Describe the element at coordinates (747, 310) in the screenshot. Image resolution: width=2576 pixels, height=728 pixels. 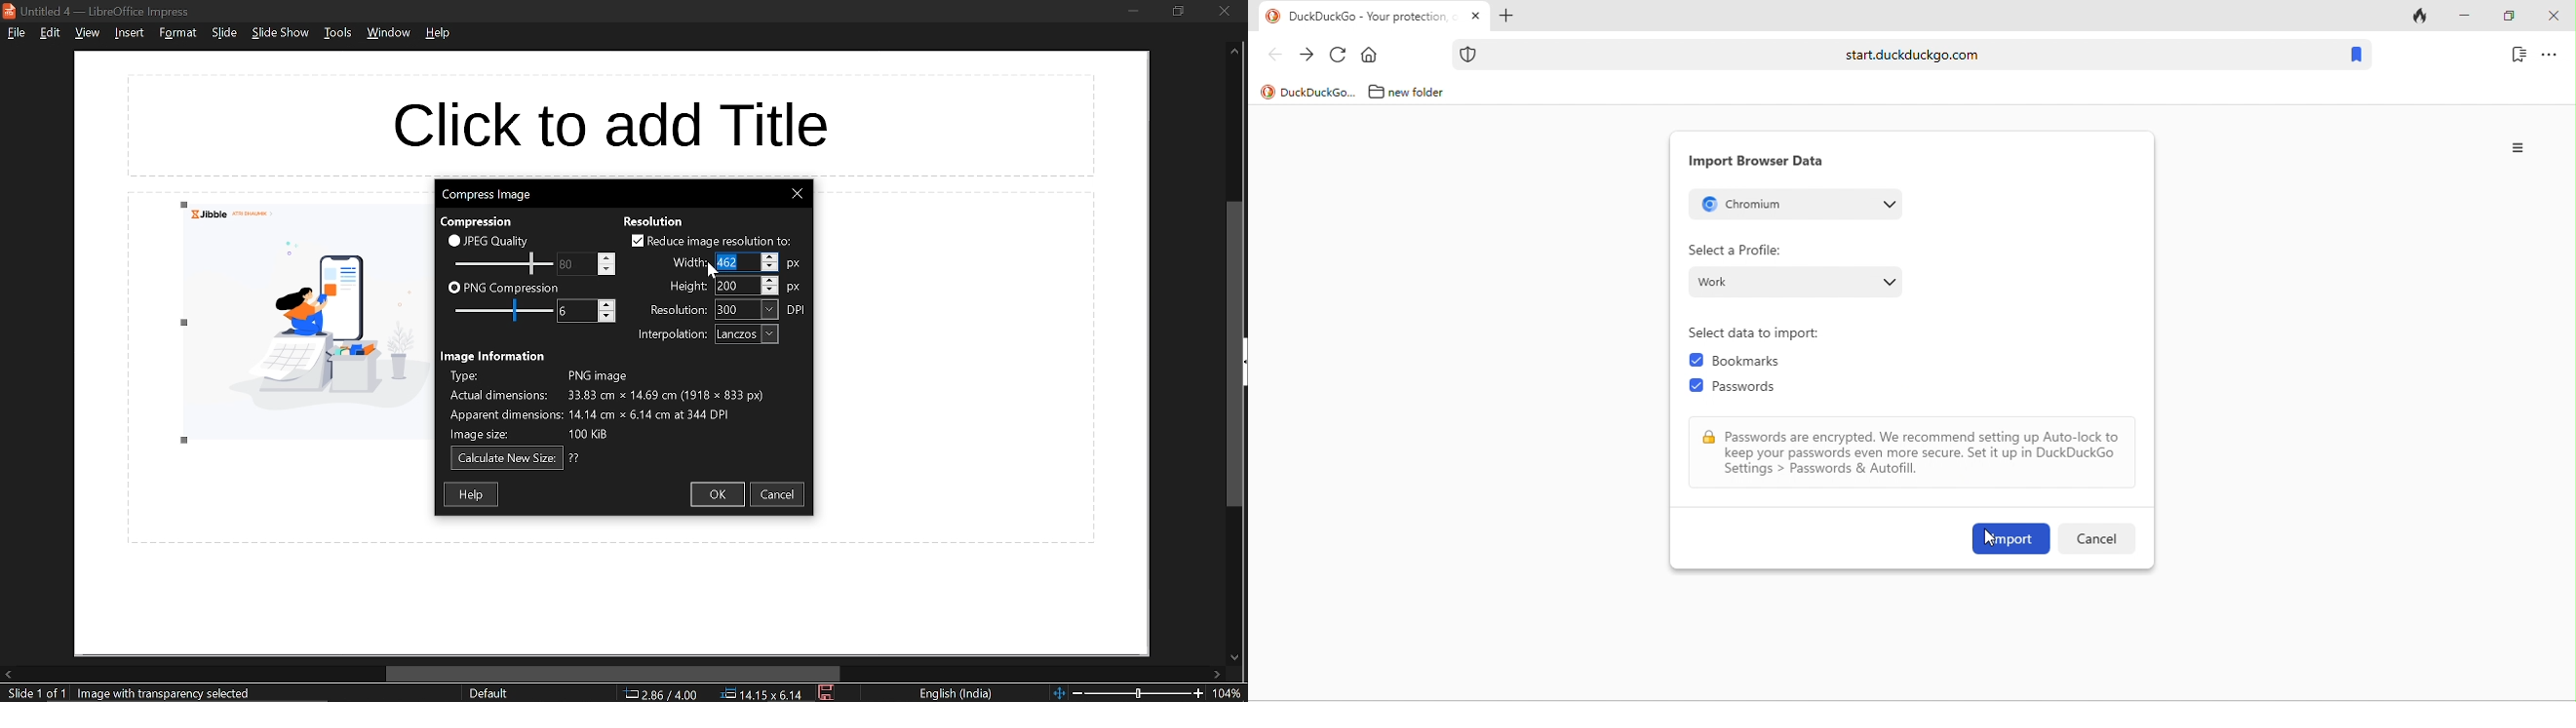
I see `resolution` at that location.